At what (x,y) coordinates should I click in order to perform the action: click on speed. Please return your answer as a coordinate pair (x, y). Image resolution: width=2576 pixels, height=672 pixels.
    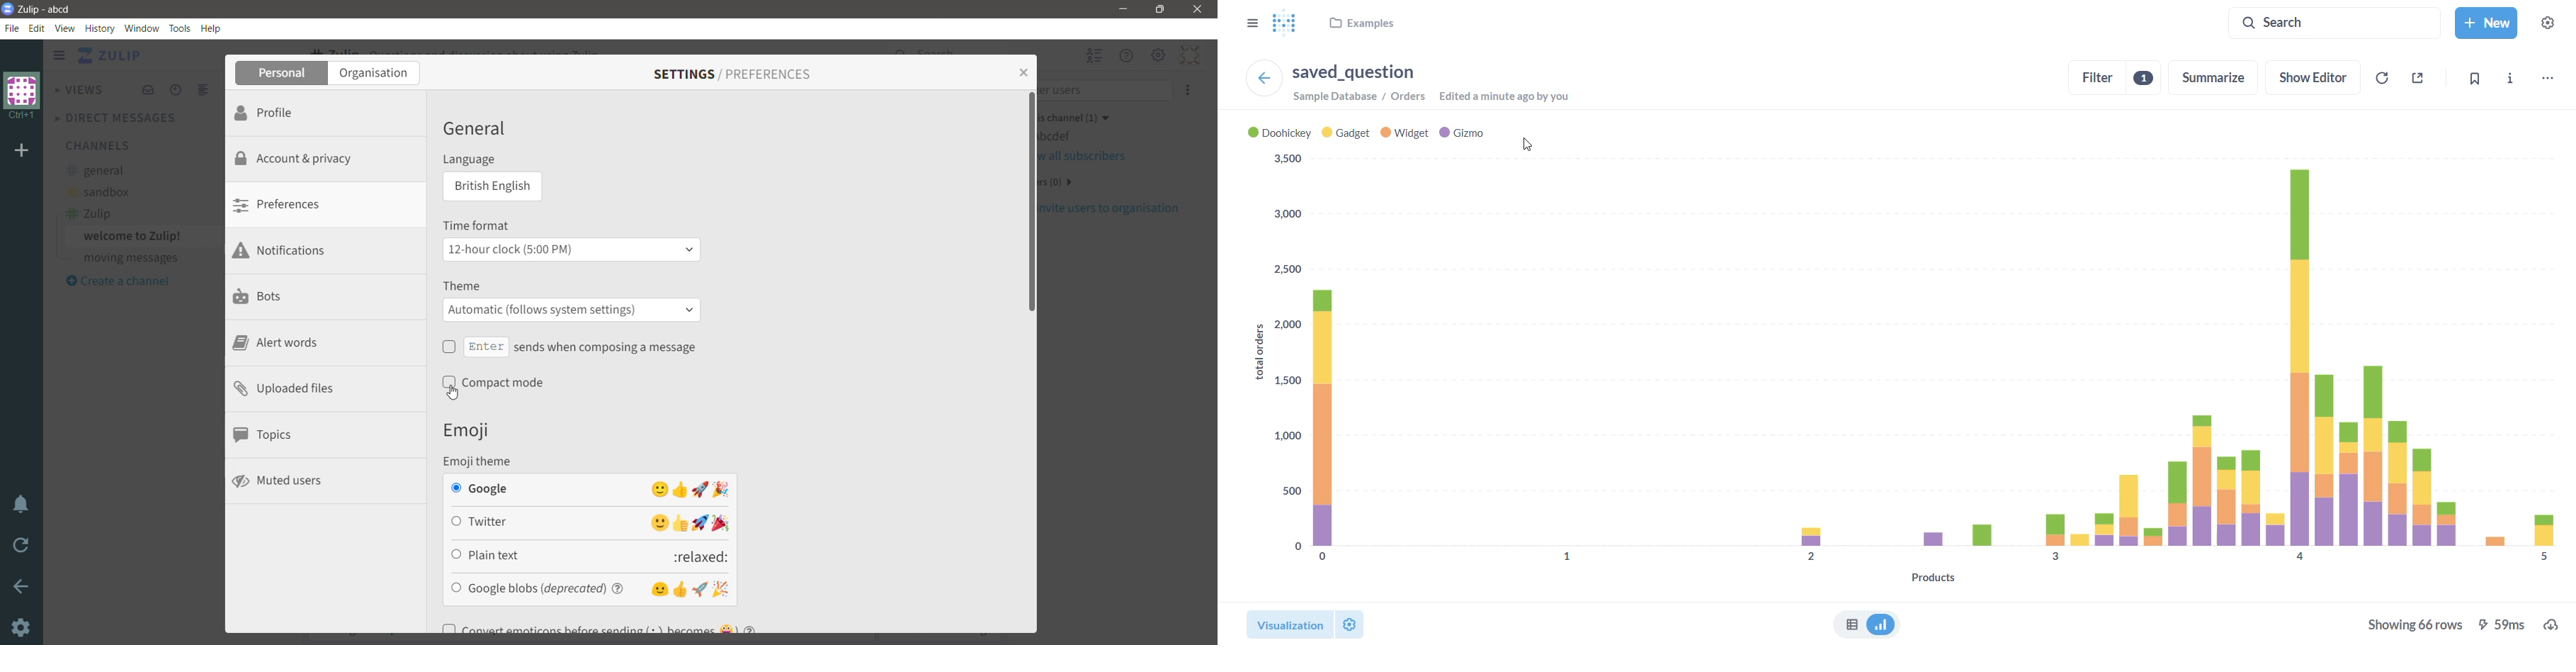
    Looking at the image, I should click on (2501, 625).